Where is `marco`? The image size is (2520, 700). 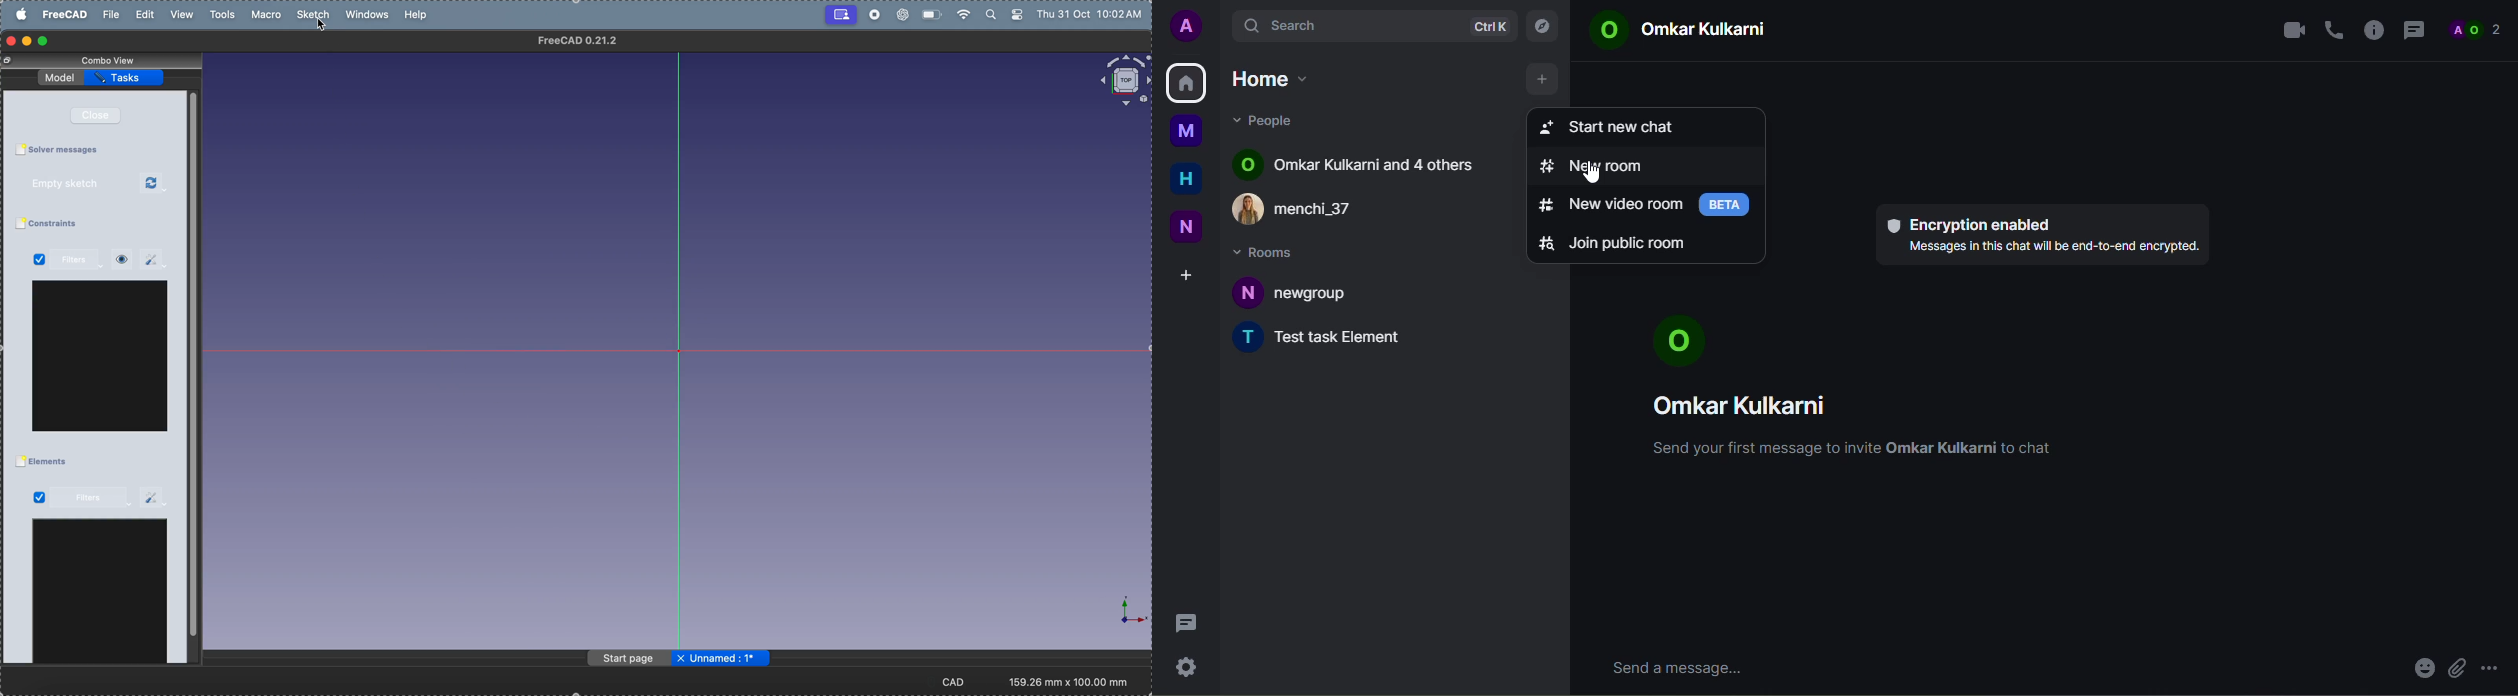 marco is located at coordinates (269, 15).